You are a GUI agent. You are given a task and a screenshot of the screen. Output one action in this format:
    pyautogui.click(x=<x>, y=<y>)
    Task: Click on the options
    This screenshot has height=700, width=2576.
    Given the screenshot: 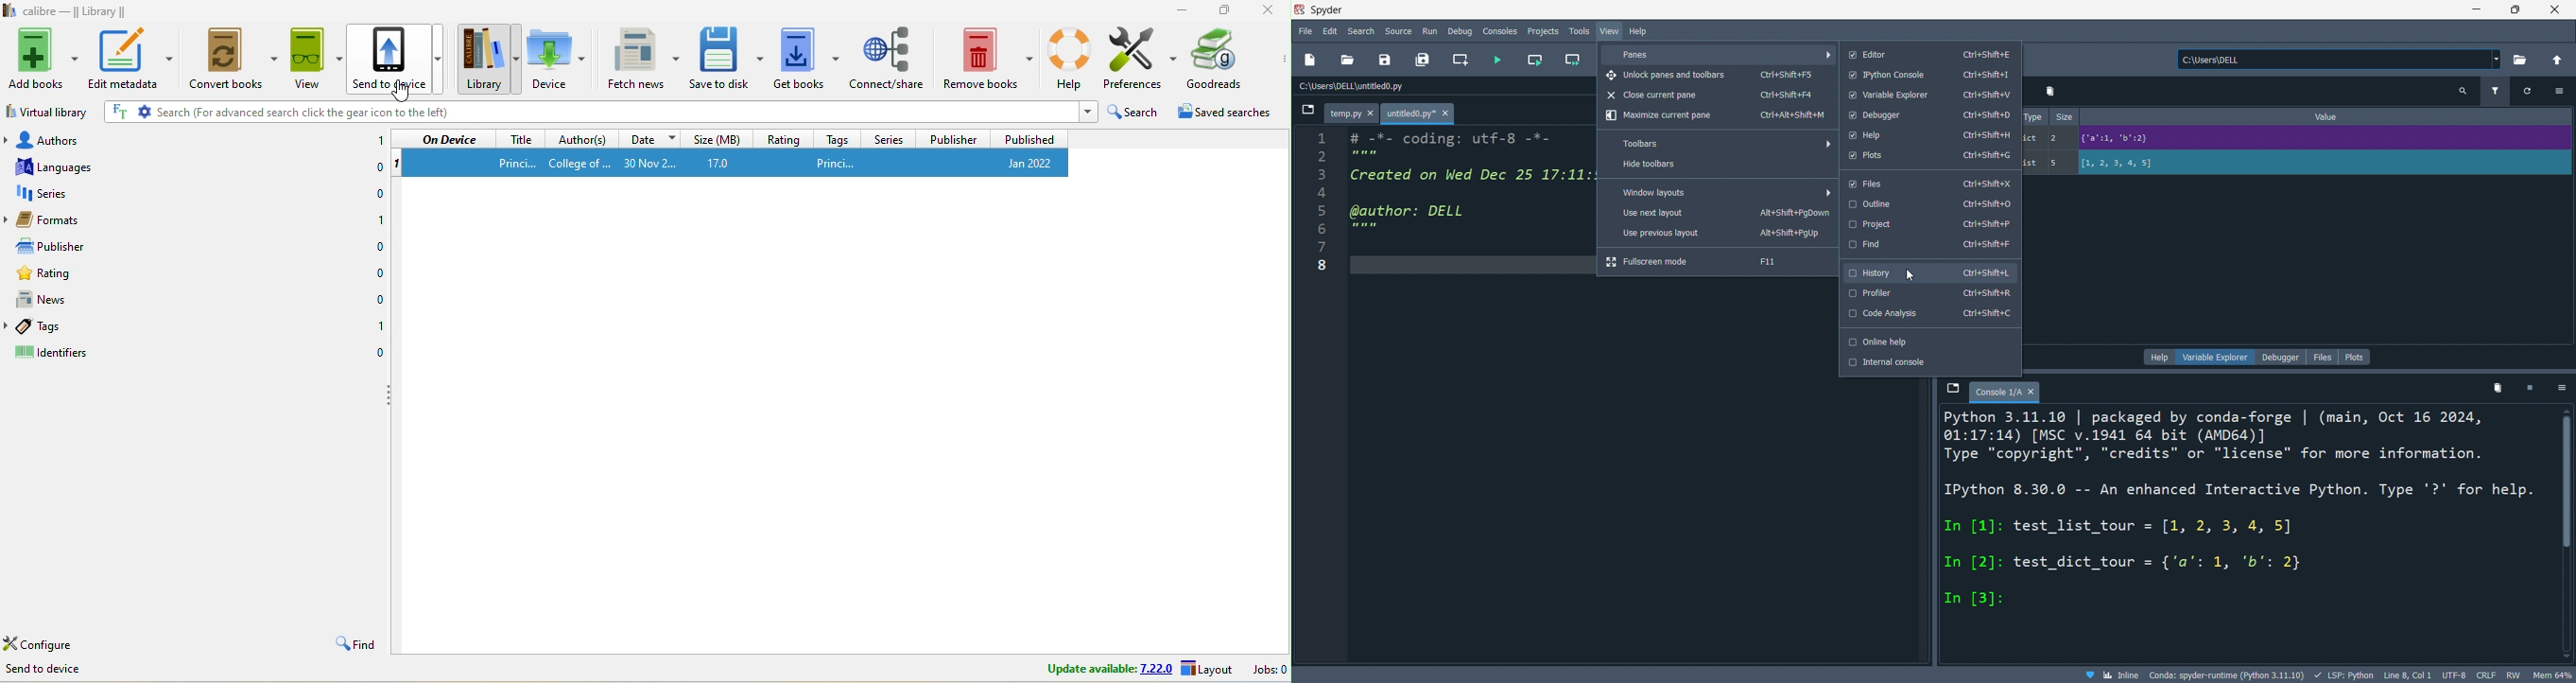 What is the action you would take?
    pyautogui.click(x=2563, y=389)
    